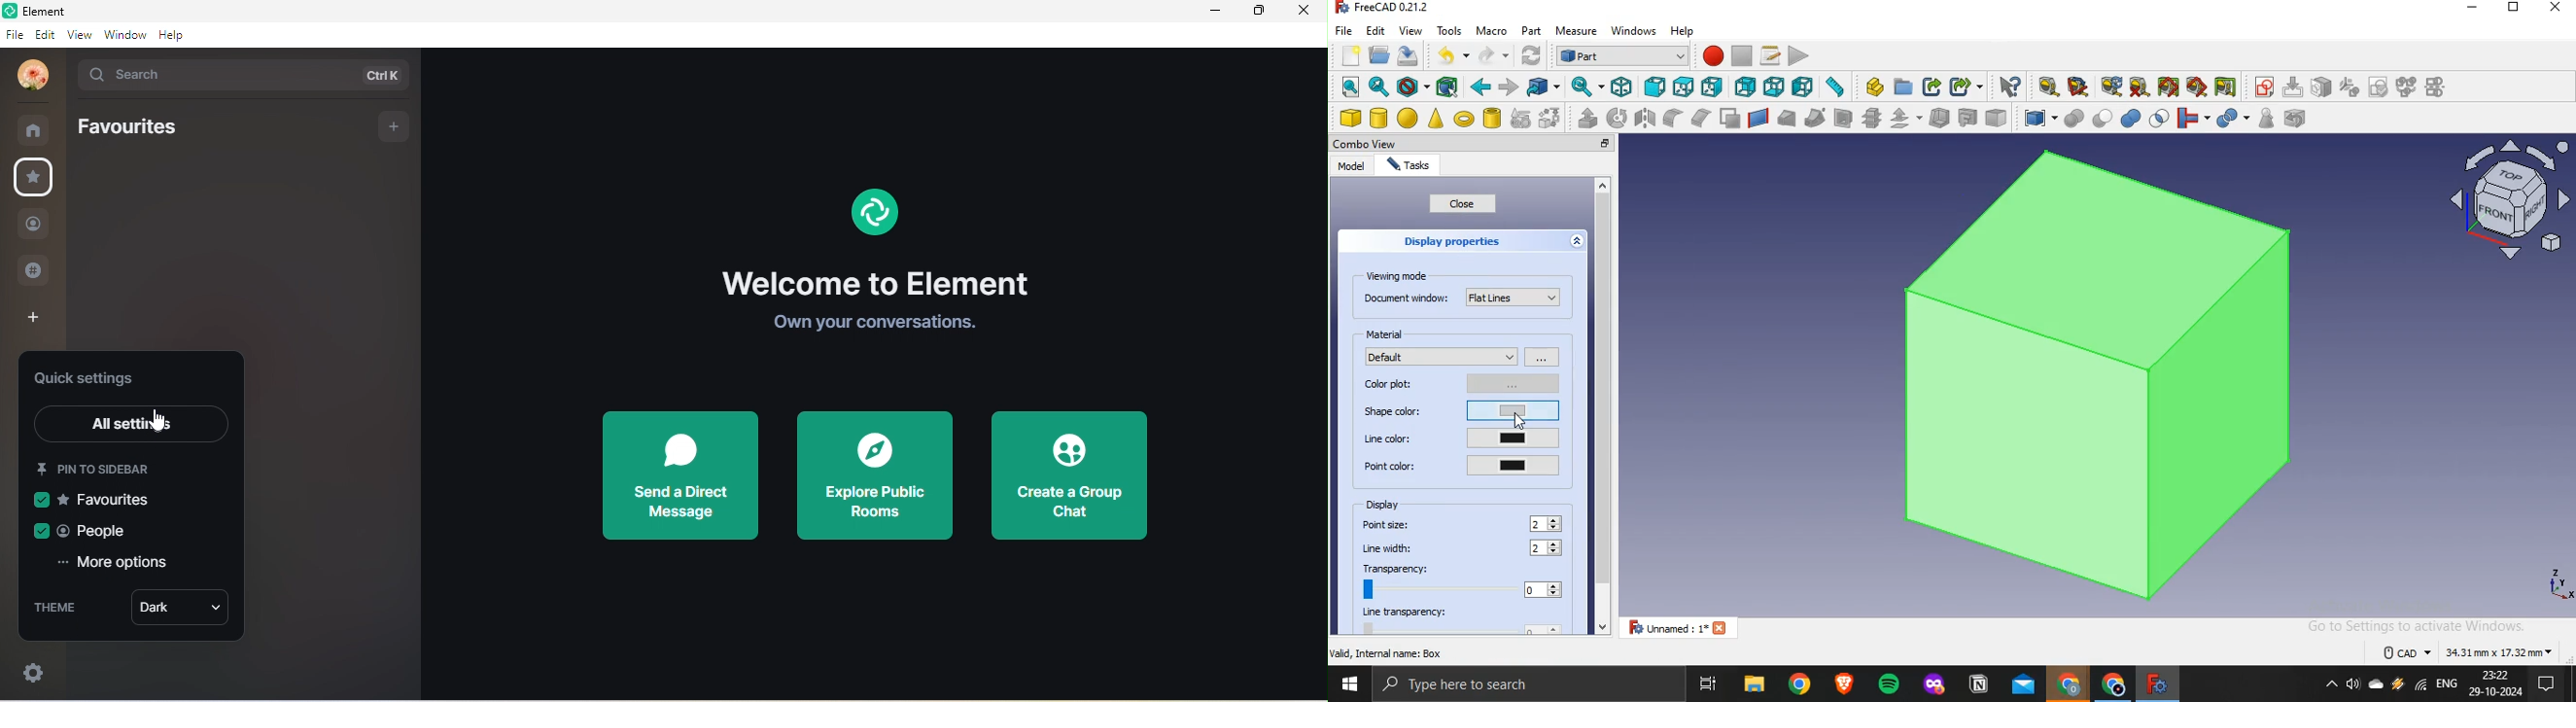 The image size is (2576, 728). What do you see at coordinates (1587, 118) in the screenshot?
I see `extrude` at bounding box center [1587, 118].